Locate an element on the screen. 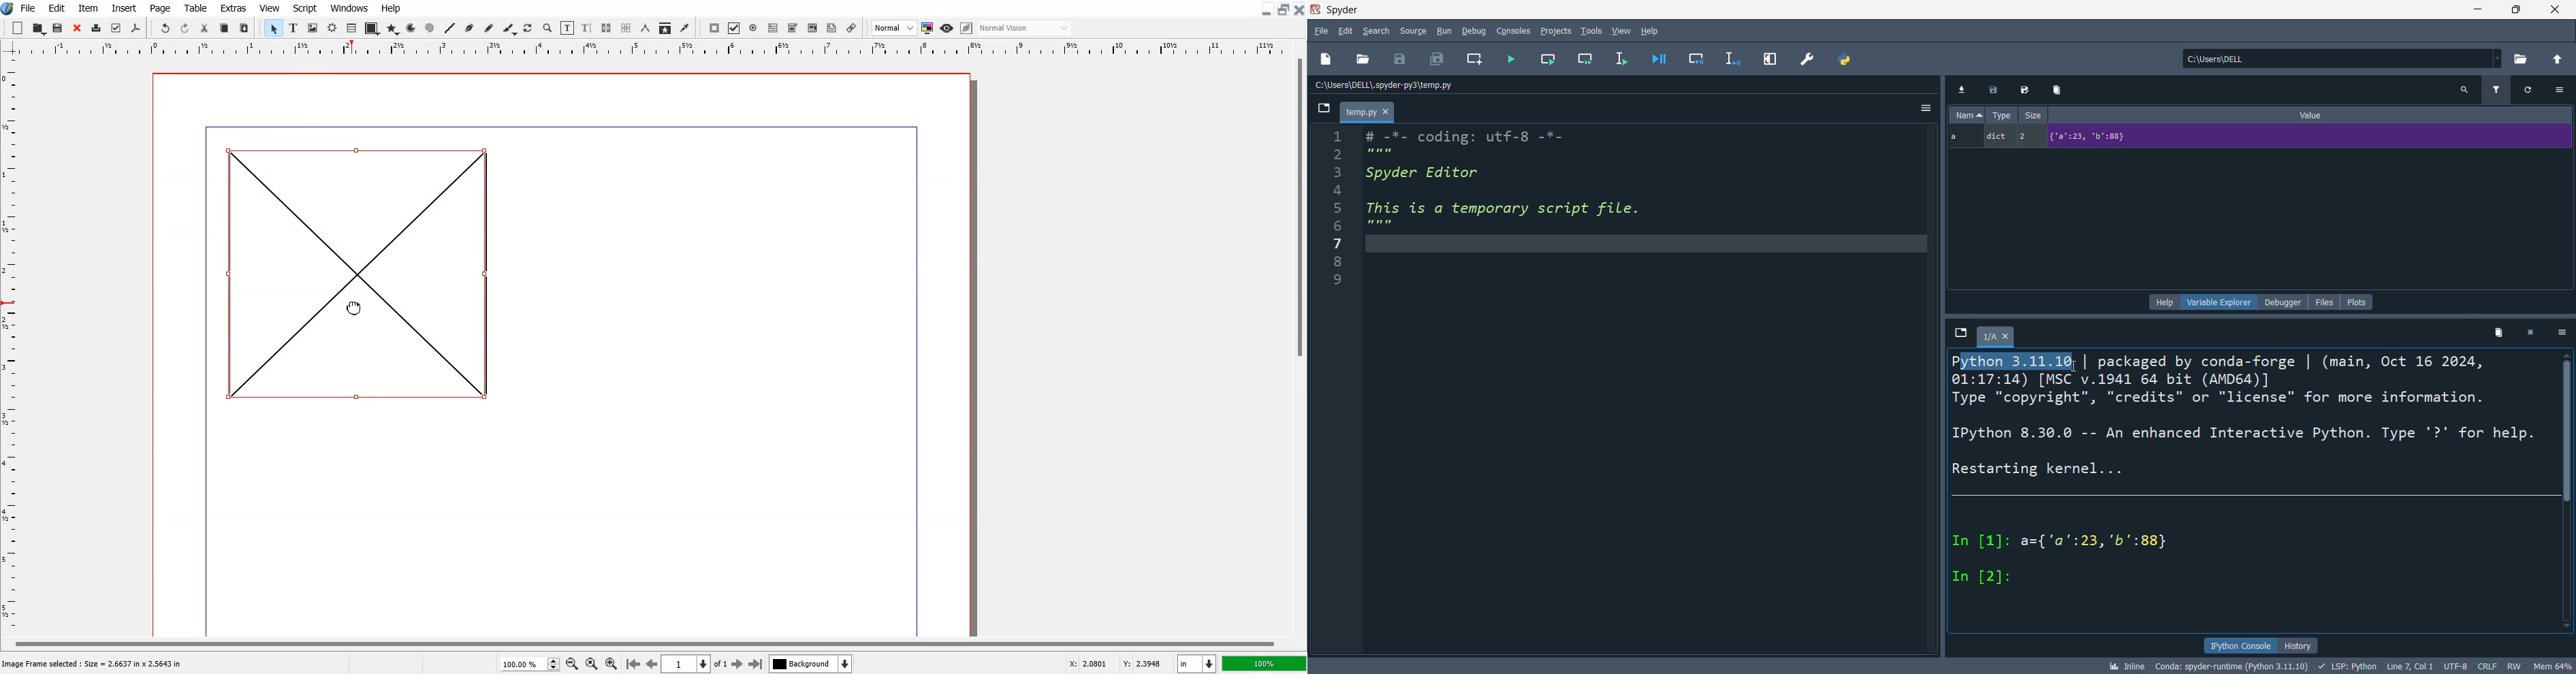 This screenshot has width=2576, height=700. open folder is located at coordinates (1362, 60).